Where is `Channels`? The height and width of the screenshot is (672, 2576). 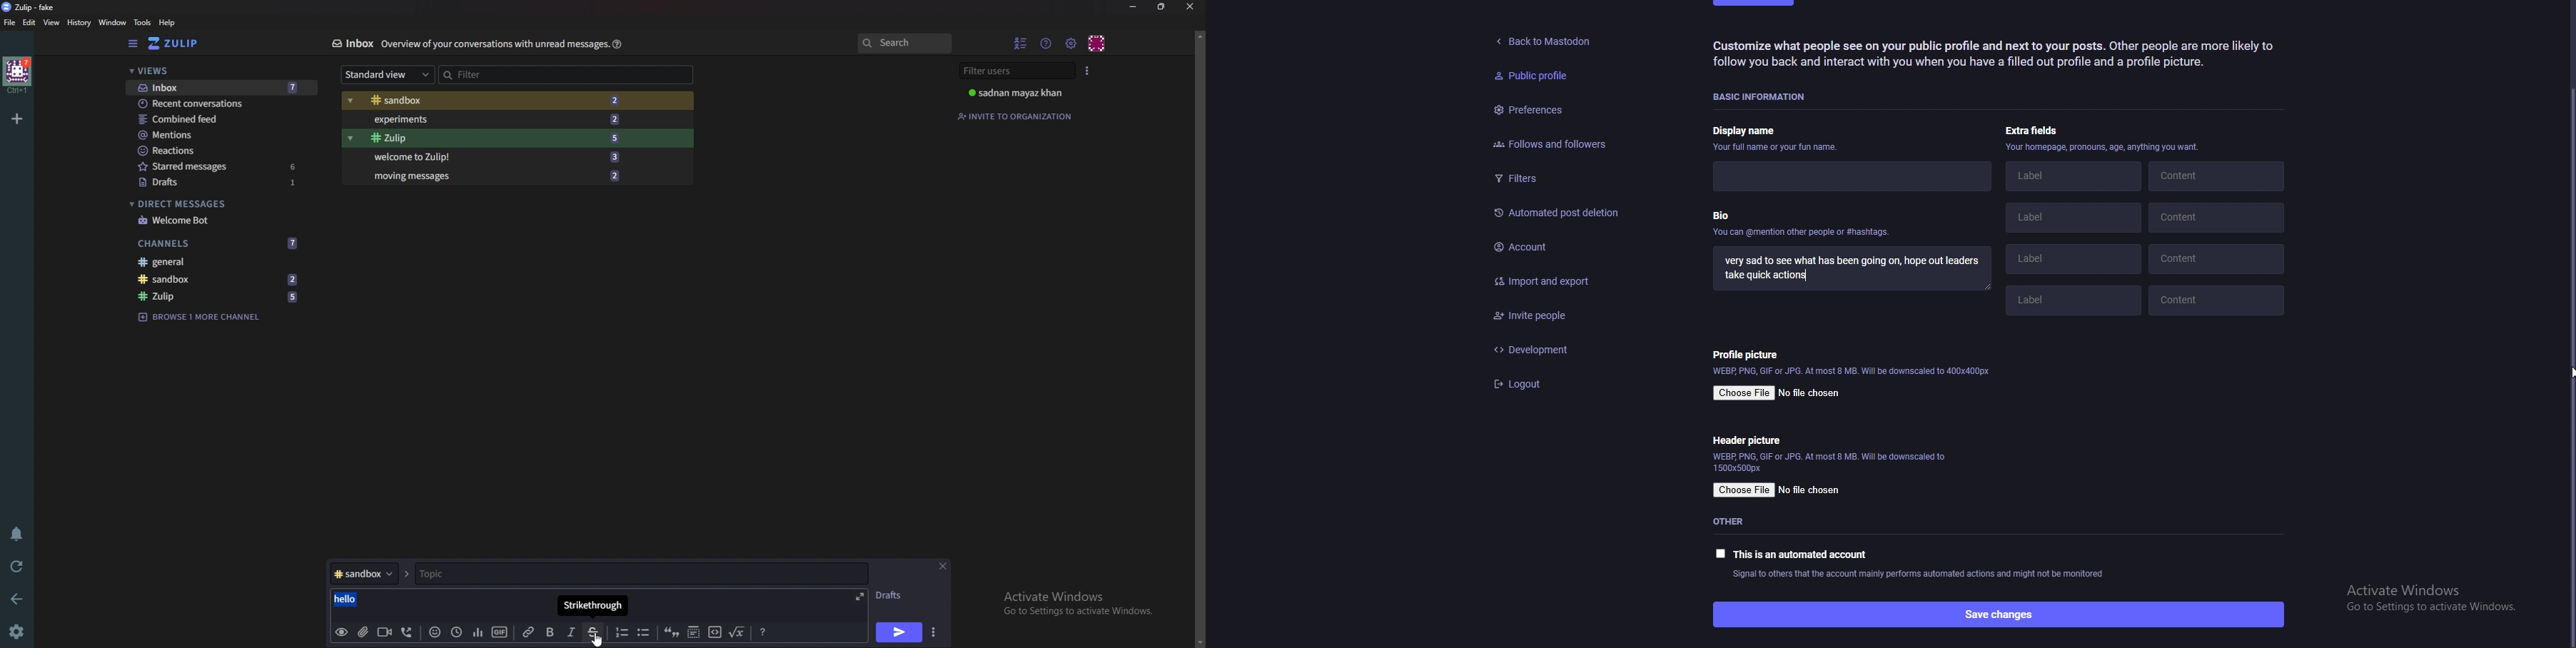 Channels is located at coordinates (220, 244).